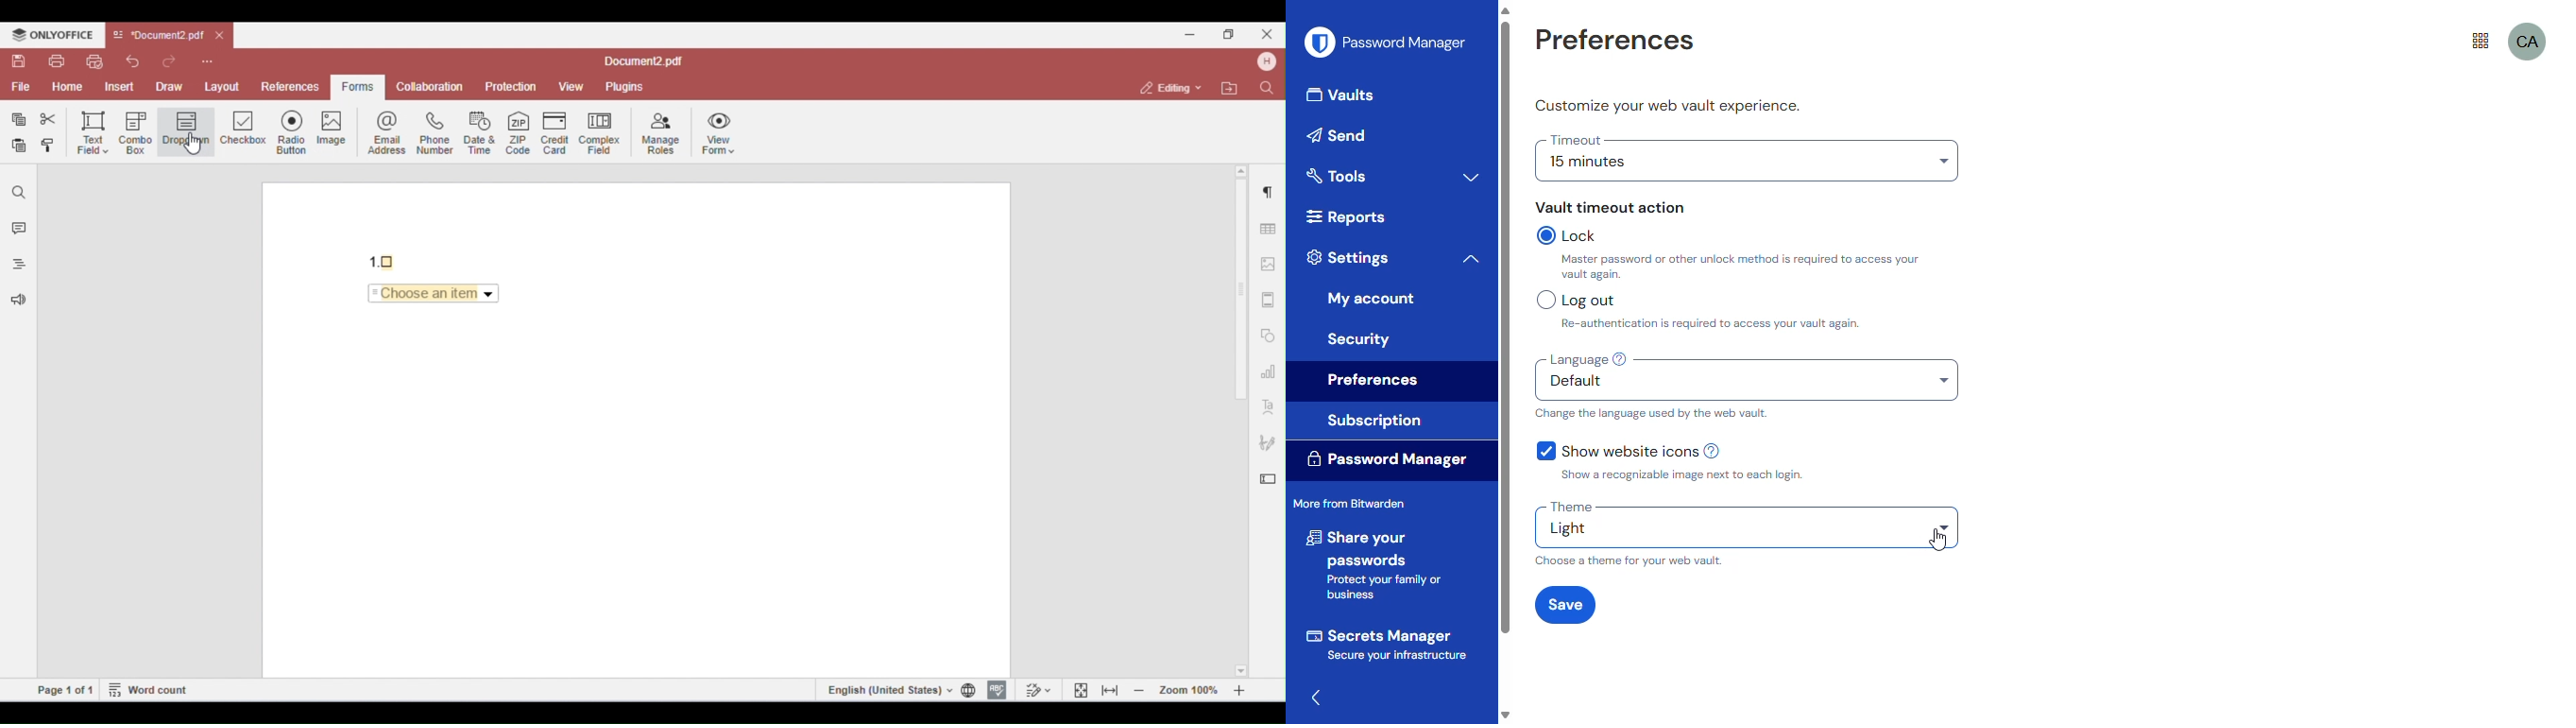 The image size is (2576, 728). What do you see at coordinates (1564, 604) in the screenshot?
I see `save` at bounding box center [1564, 604].